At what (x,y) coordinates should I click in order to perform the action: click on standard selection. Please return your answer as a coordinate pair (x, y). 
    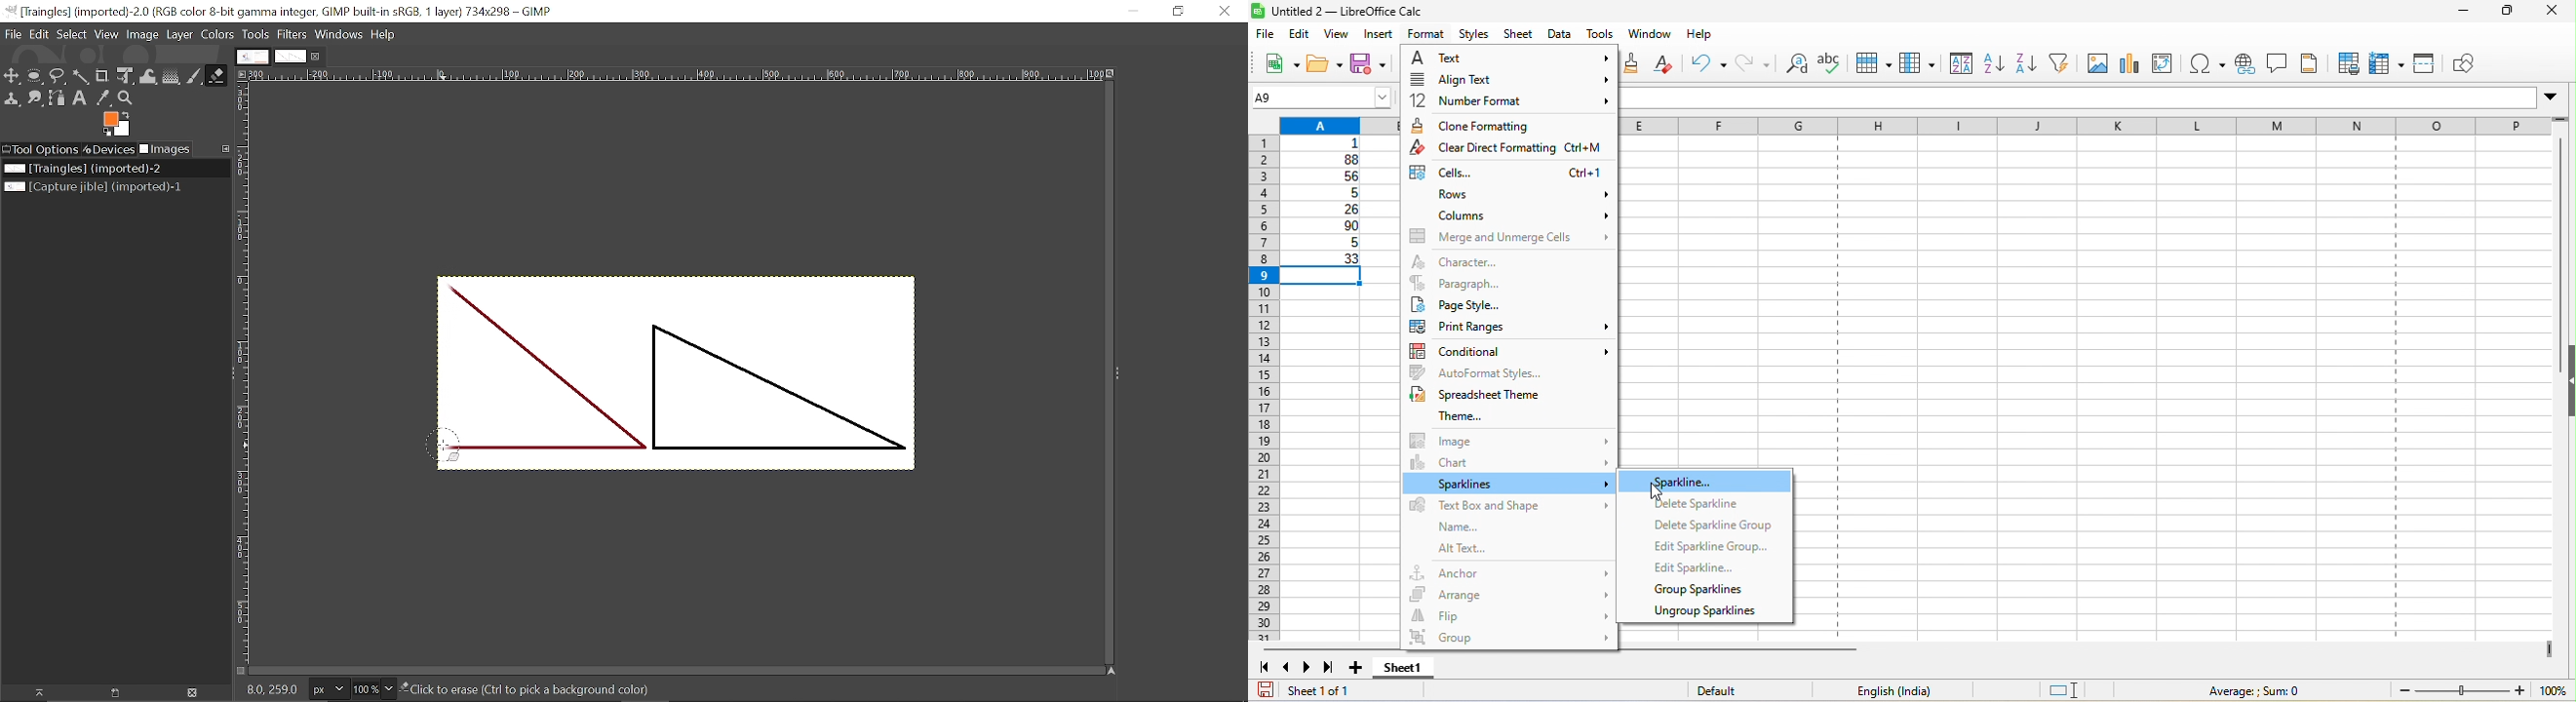
    Looking at the image, I should click on (2077, 690).